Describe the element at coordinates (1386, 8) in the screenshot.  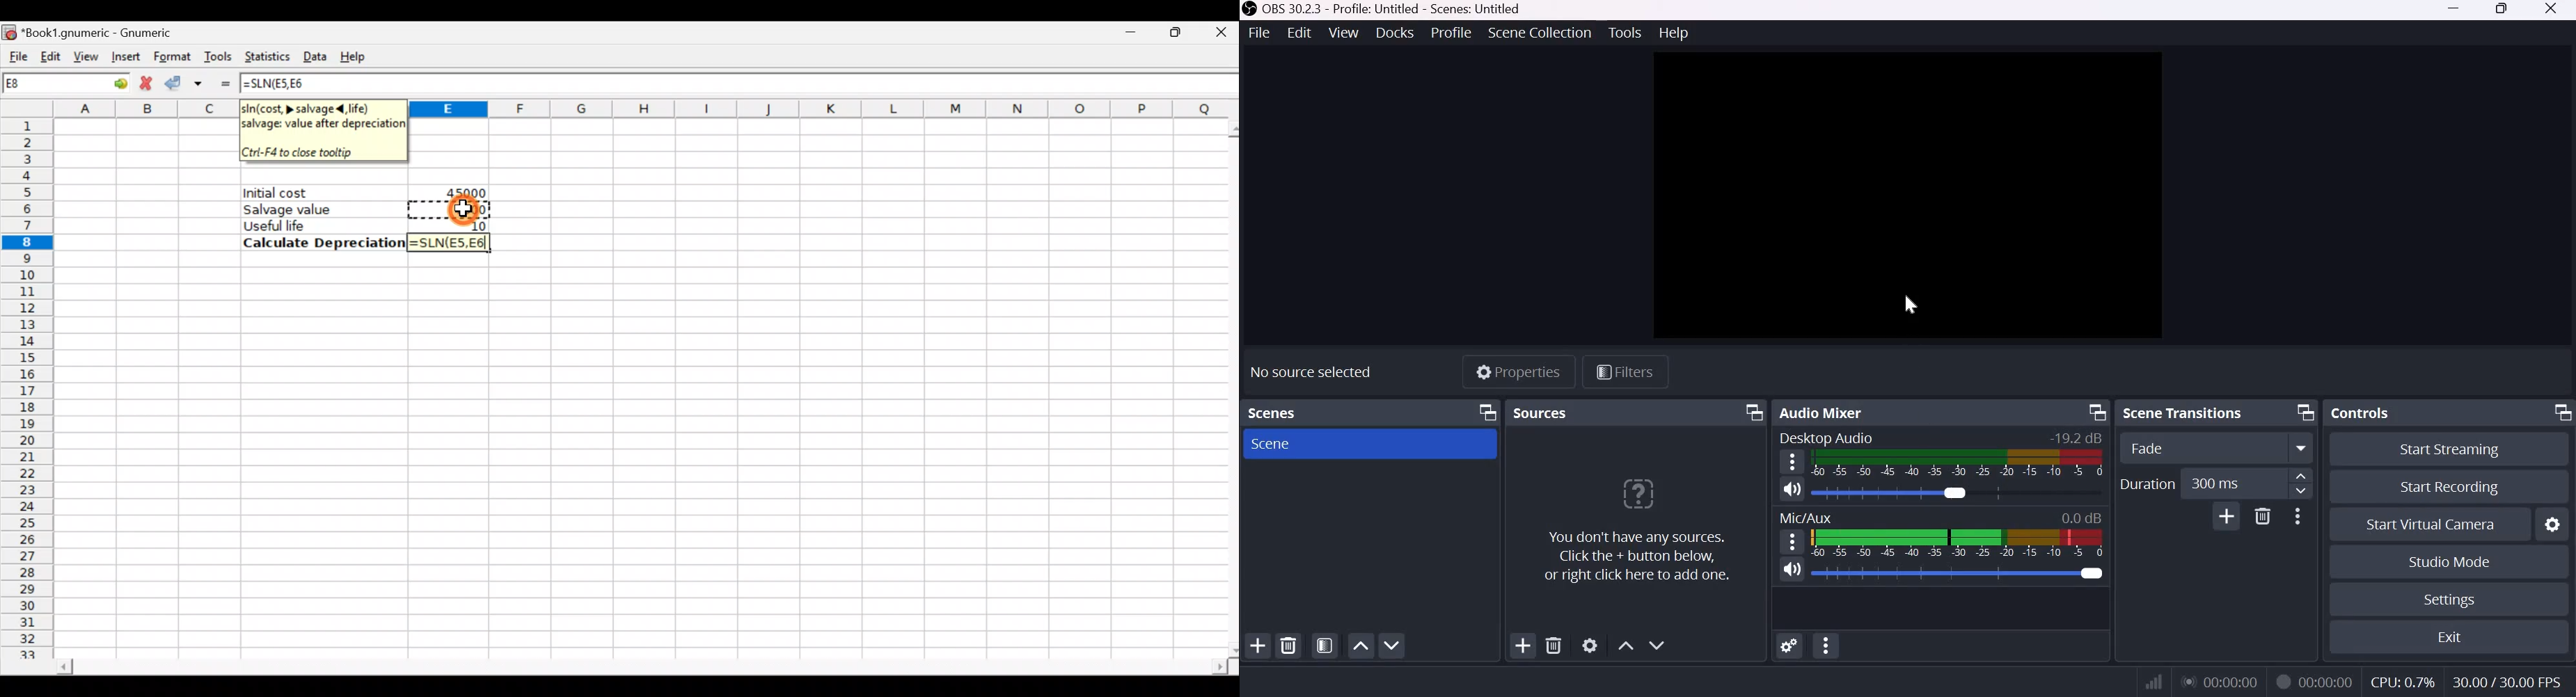
I see `OBS 30.2.3 - Profile Untitled - Scenes untitled` at that location.